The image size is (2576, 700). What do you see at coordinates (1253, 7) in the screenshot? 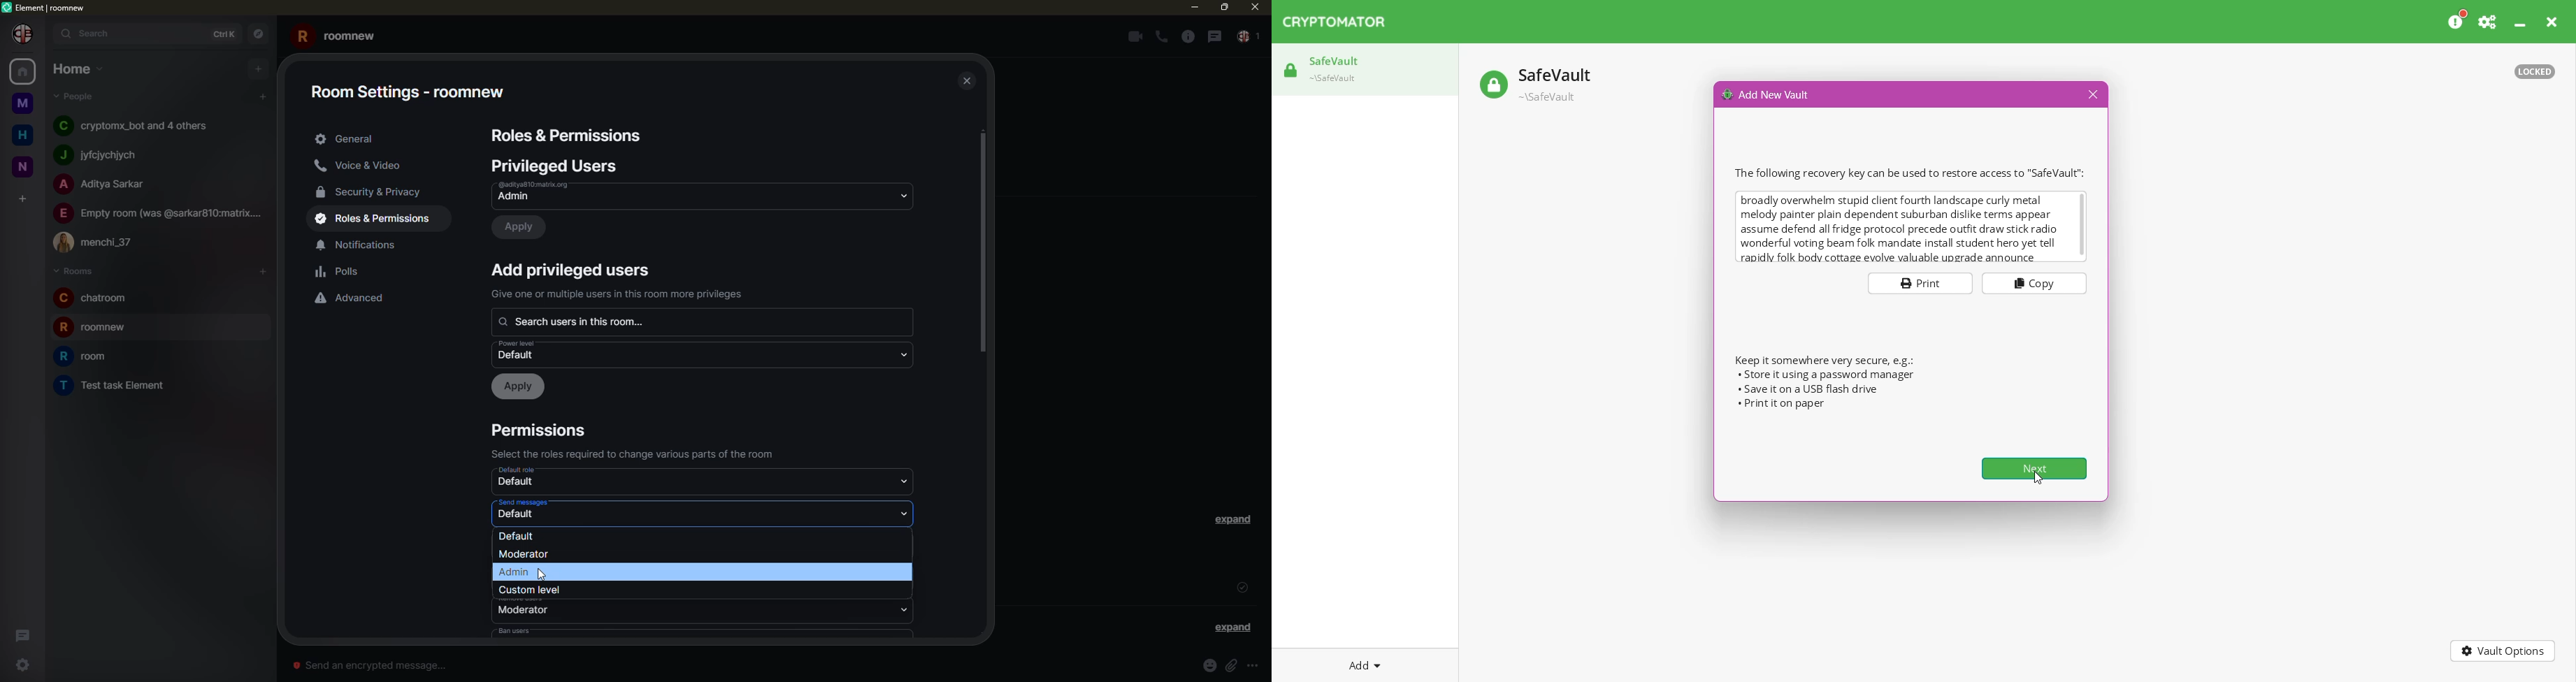
I see `close` at bounding box center [1253, 7].